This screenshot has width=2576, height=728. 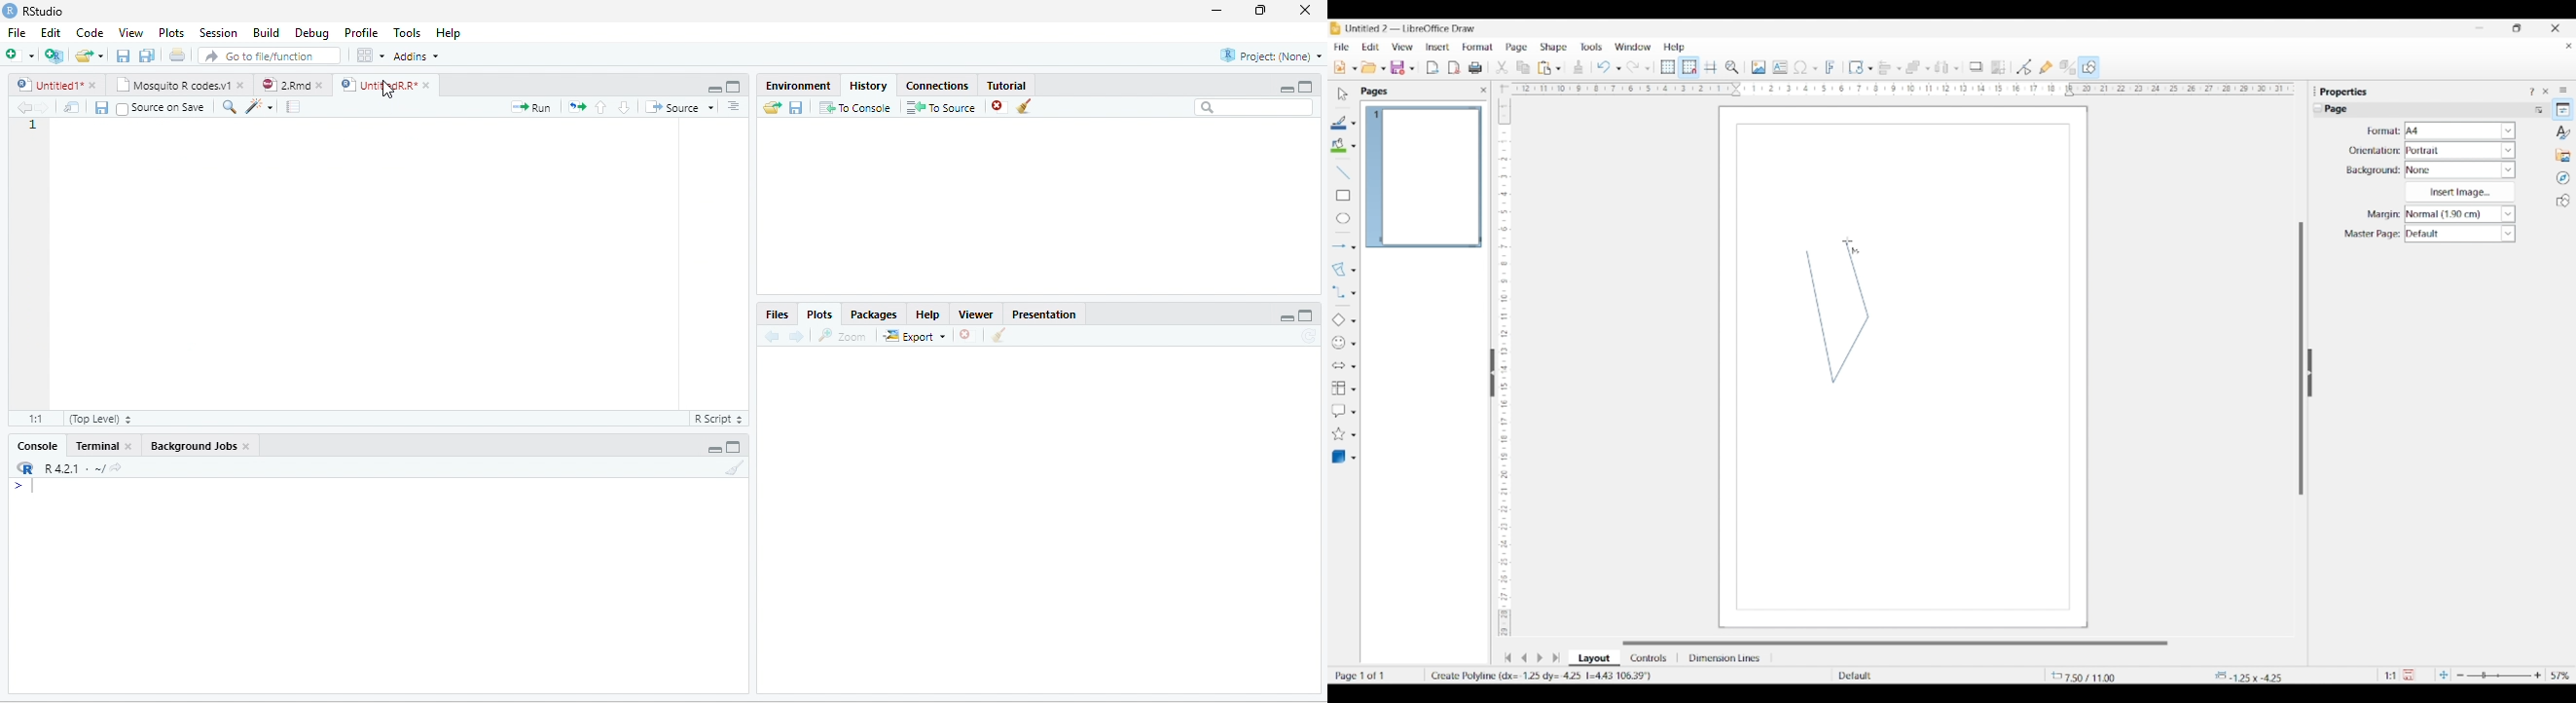 I want to click on Format, so click(x=1478, y=47).